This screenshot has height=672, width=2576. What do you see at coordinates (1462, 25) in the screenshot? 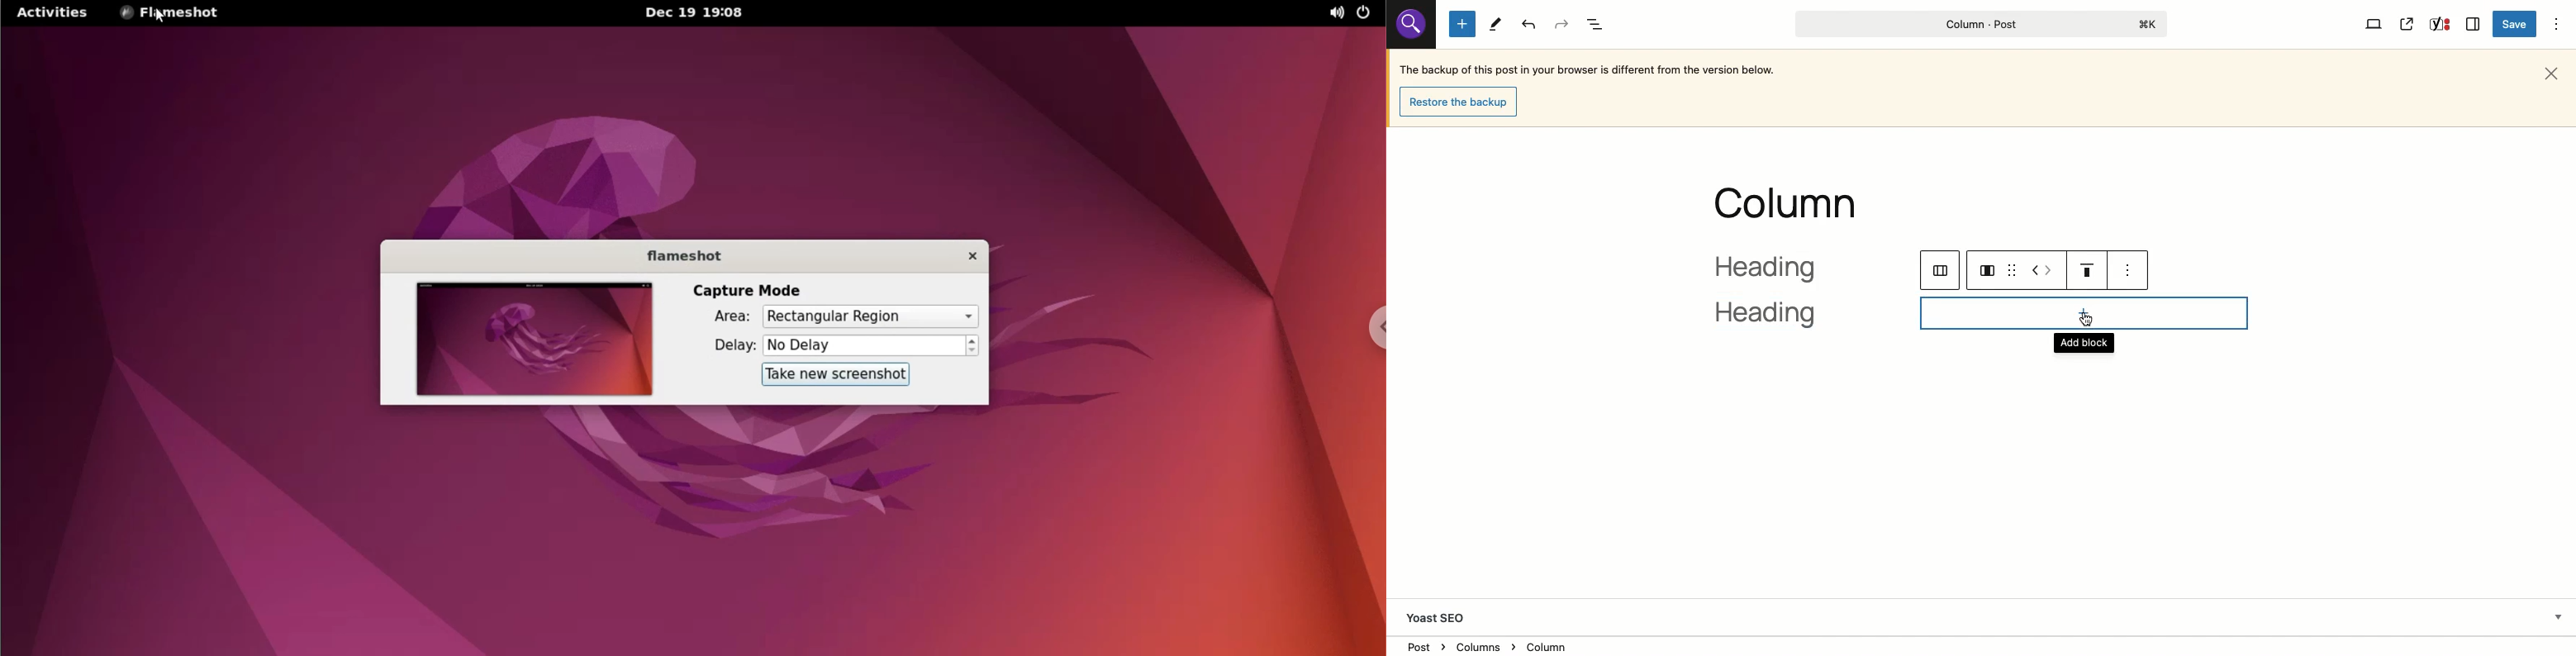
I see `Add new block` at bounding box center [1462, 25].